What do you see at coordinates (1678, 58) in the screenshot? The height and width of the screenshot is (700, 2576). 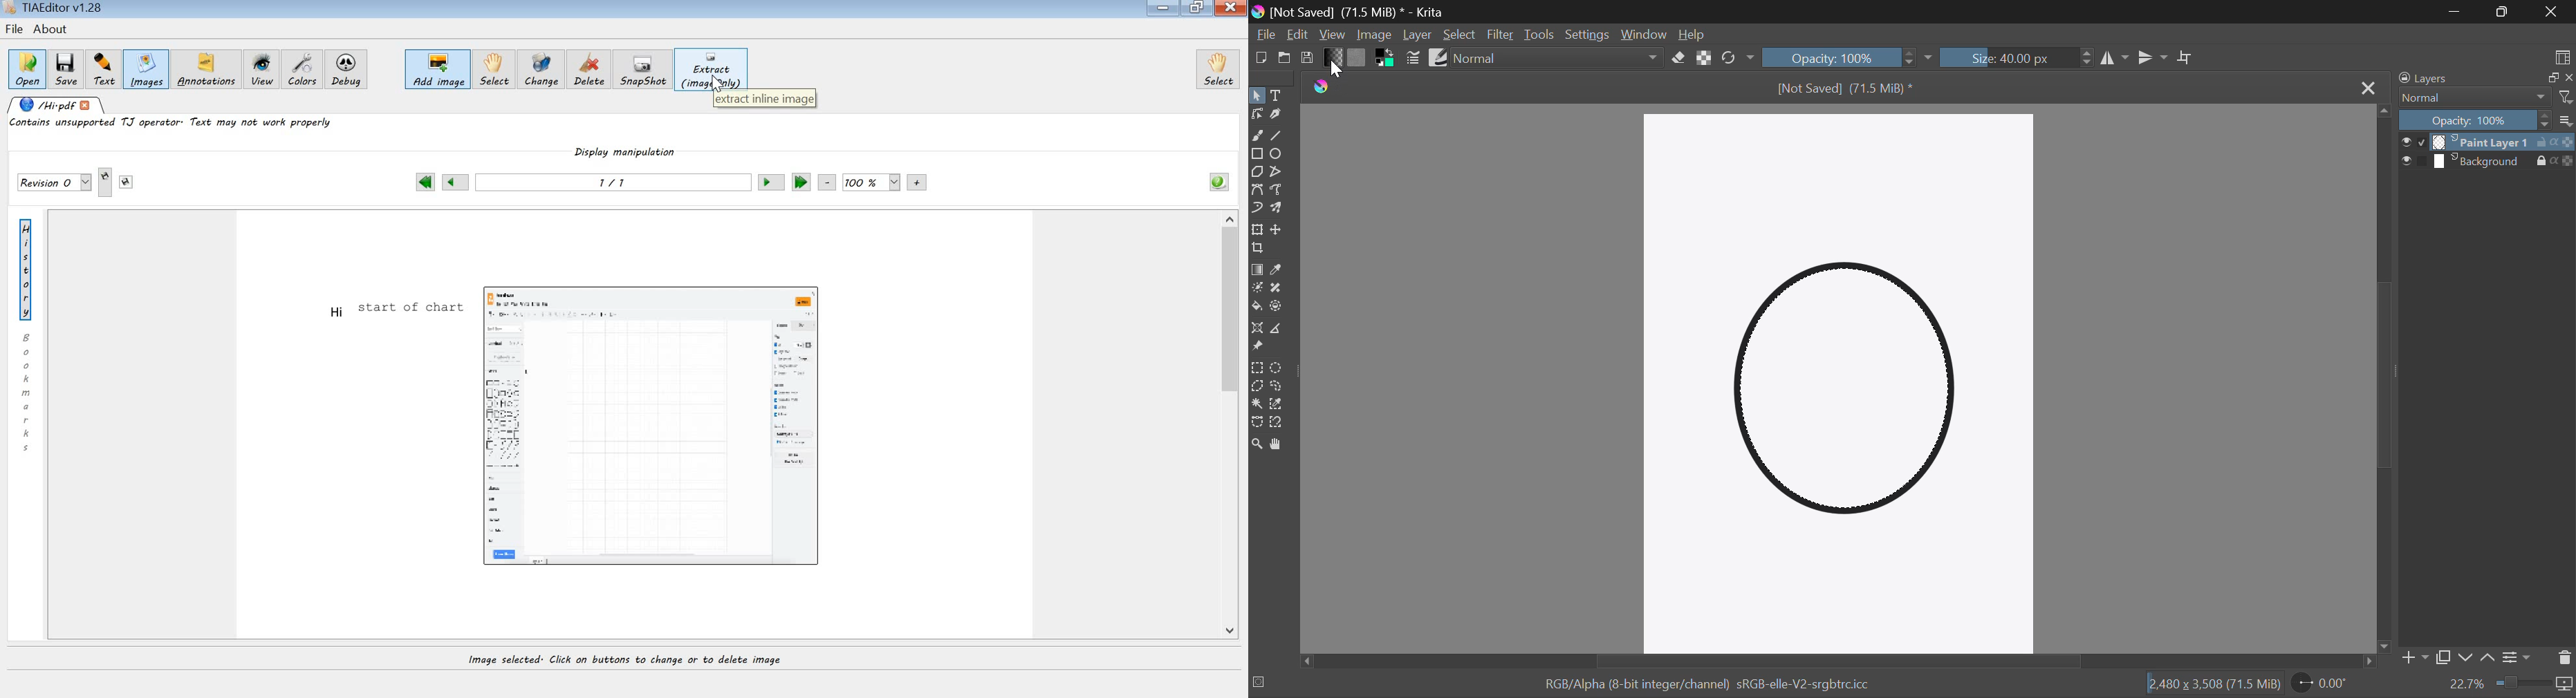 I see `Eraser` at bounding box center [1678, 58].